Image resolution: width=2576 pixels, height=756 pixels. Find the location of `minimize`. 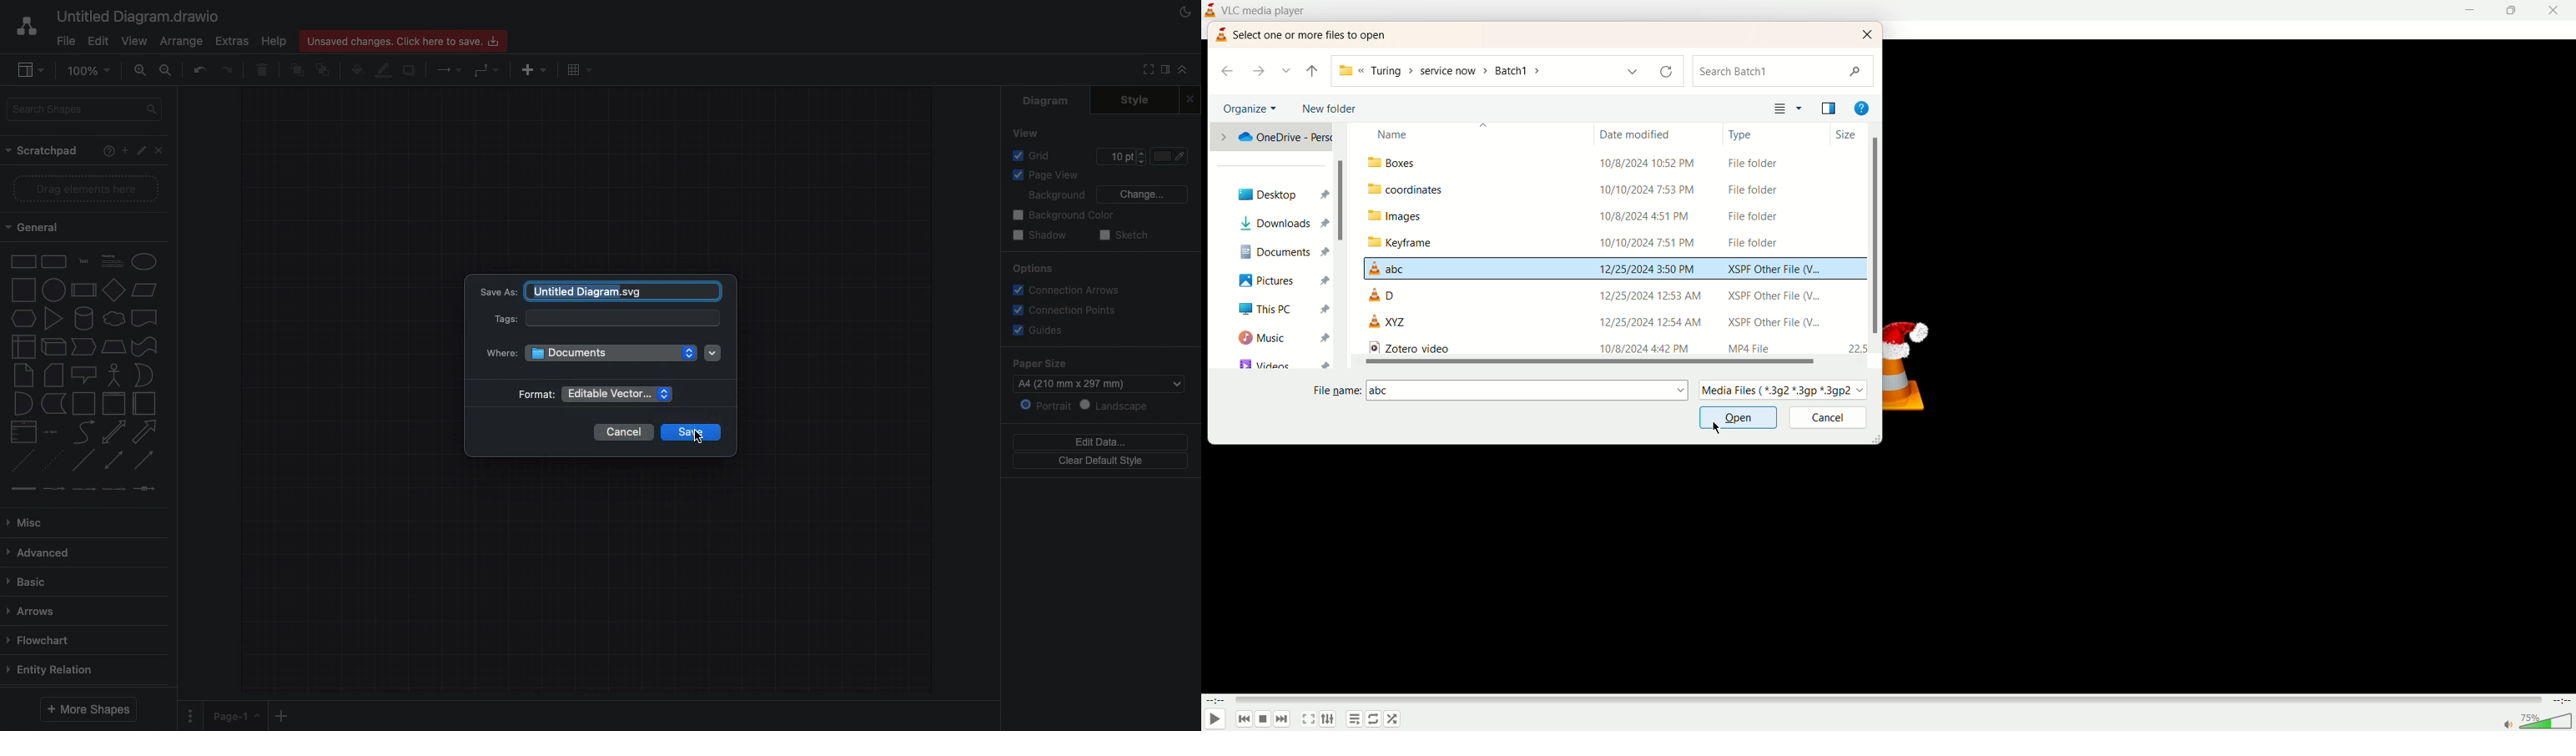

minimize is located at coordinates (2471, 10).